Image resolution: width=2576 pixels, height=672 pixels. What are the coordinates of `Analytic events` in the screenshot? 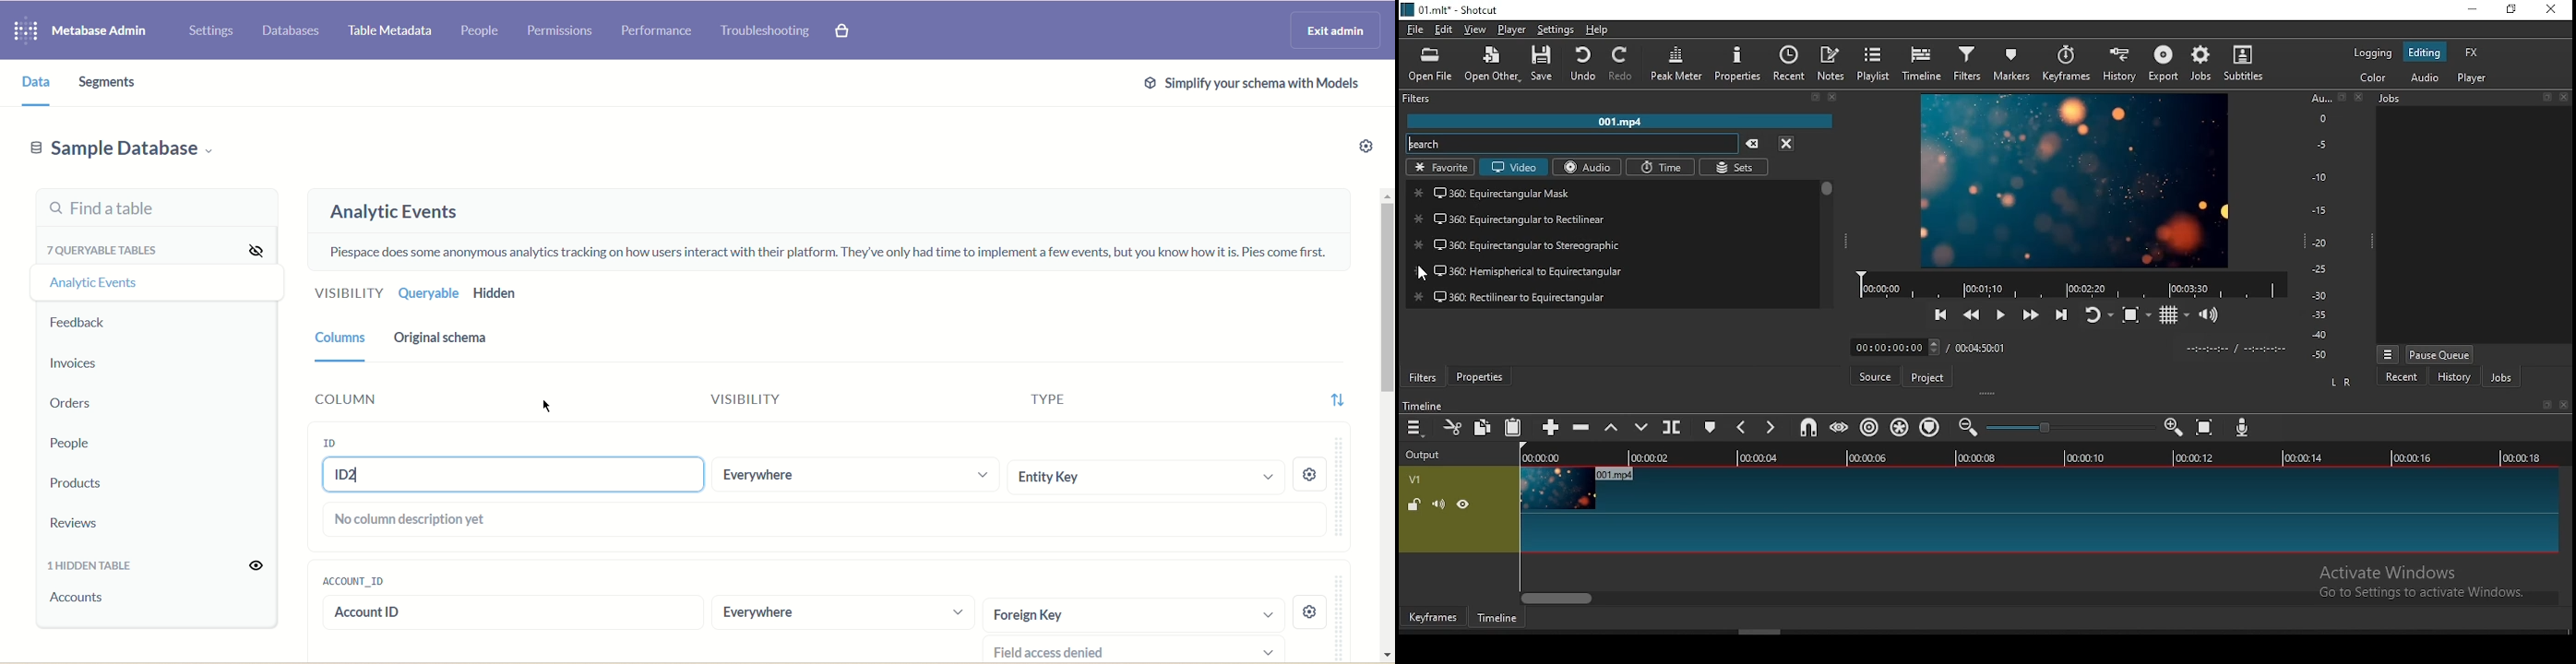 It's located at (408, 208).